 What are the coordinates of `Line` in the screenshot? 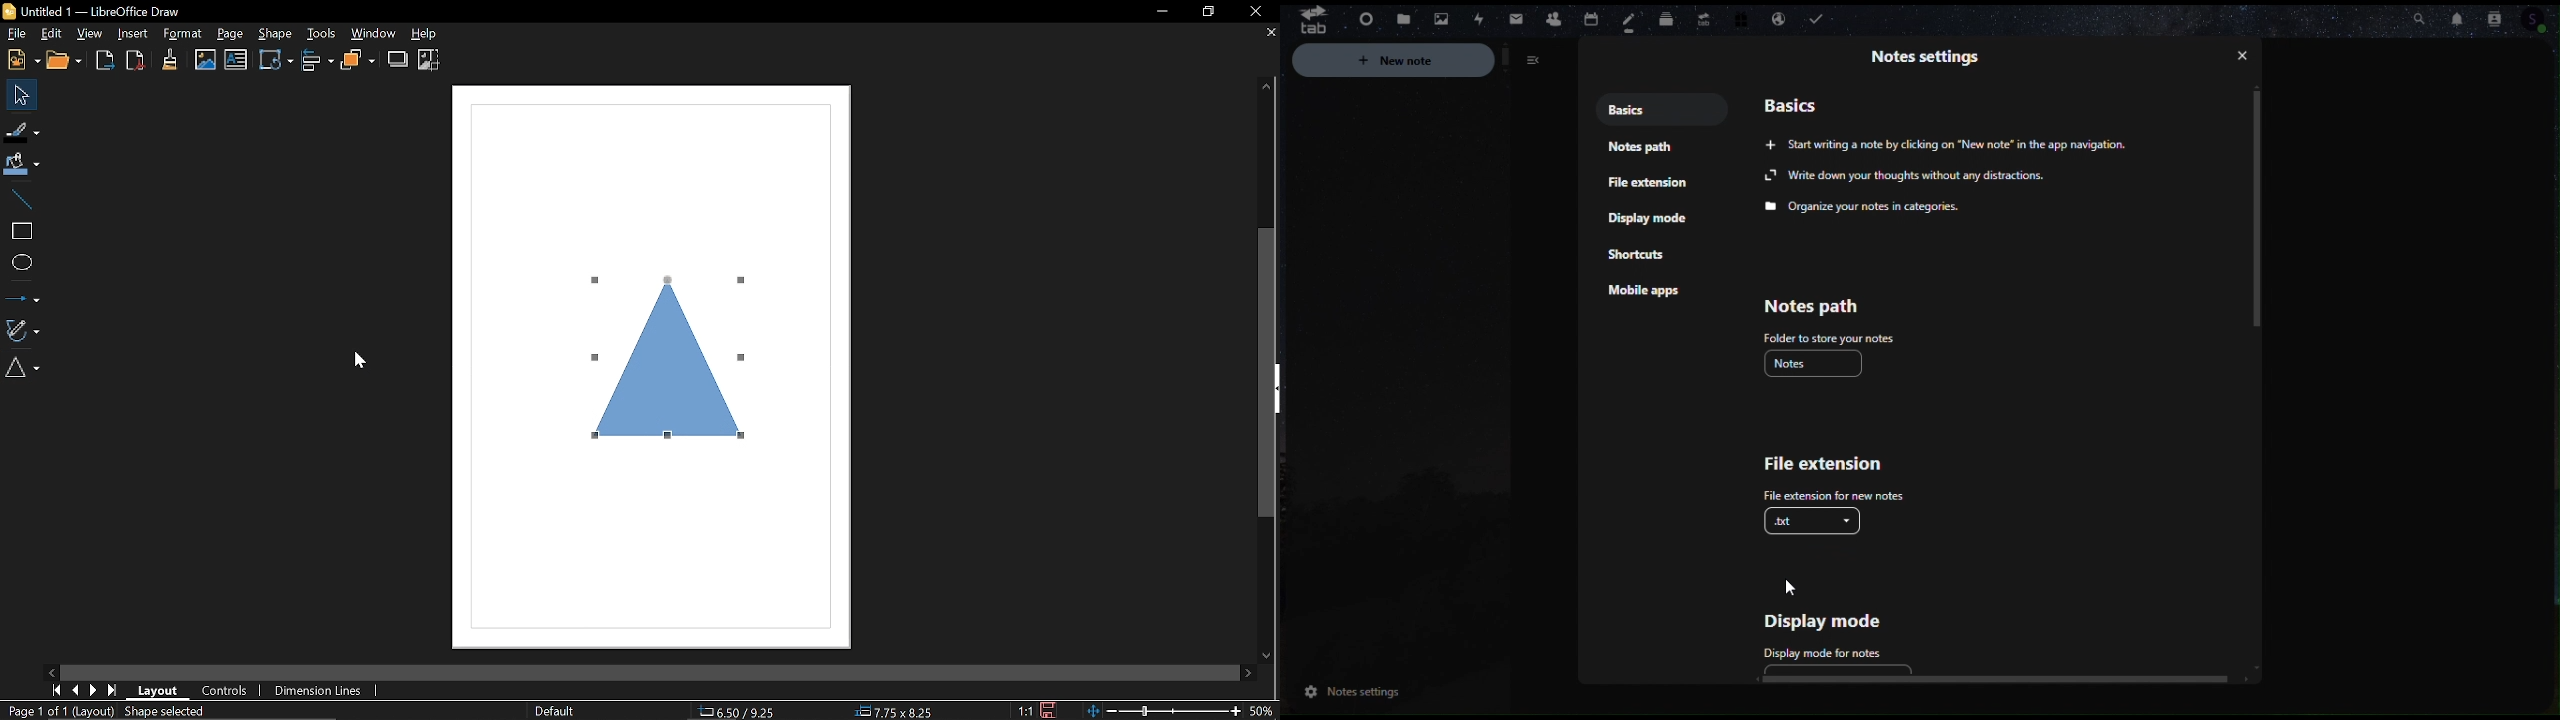 It's located at (19, 198).